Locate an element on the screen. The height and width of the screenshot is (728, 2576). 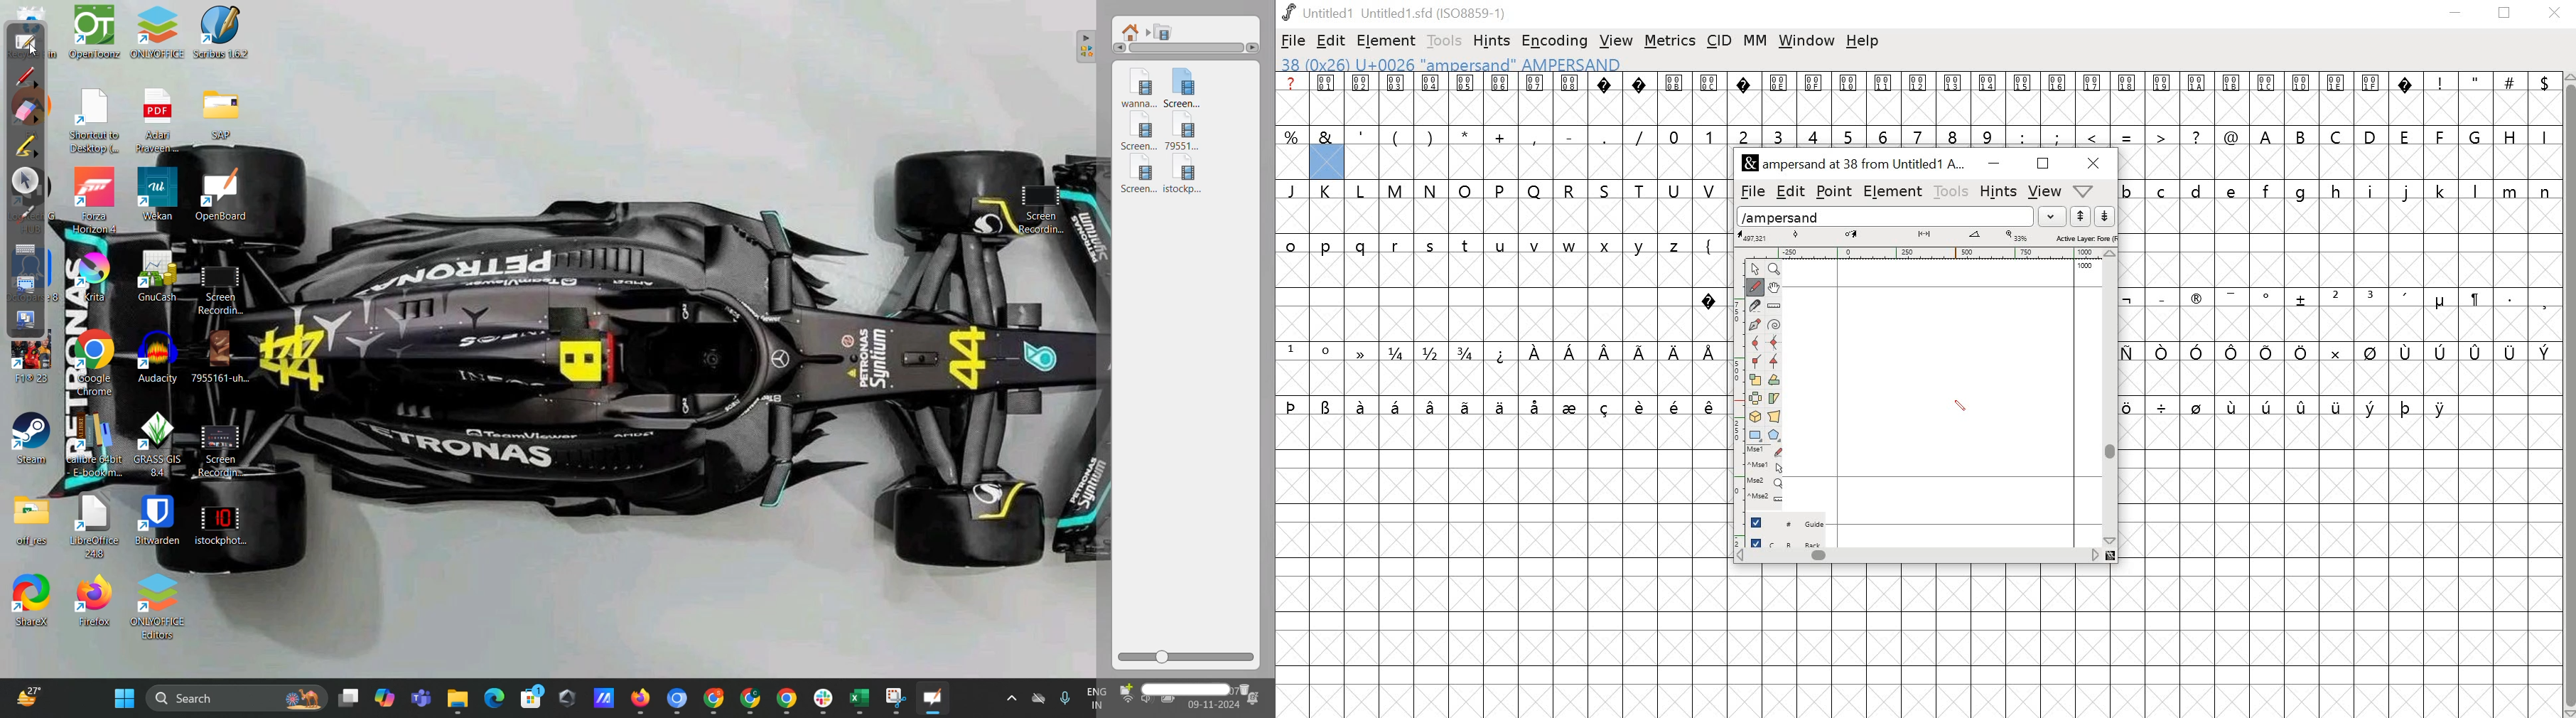
vertical ruler is located at coordinates (1732, 400).